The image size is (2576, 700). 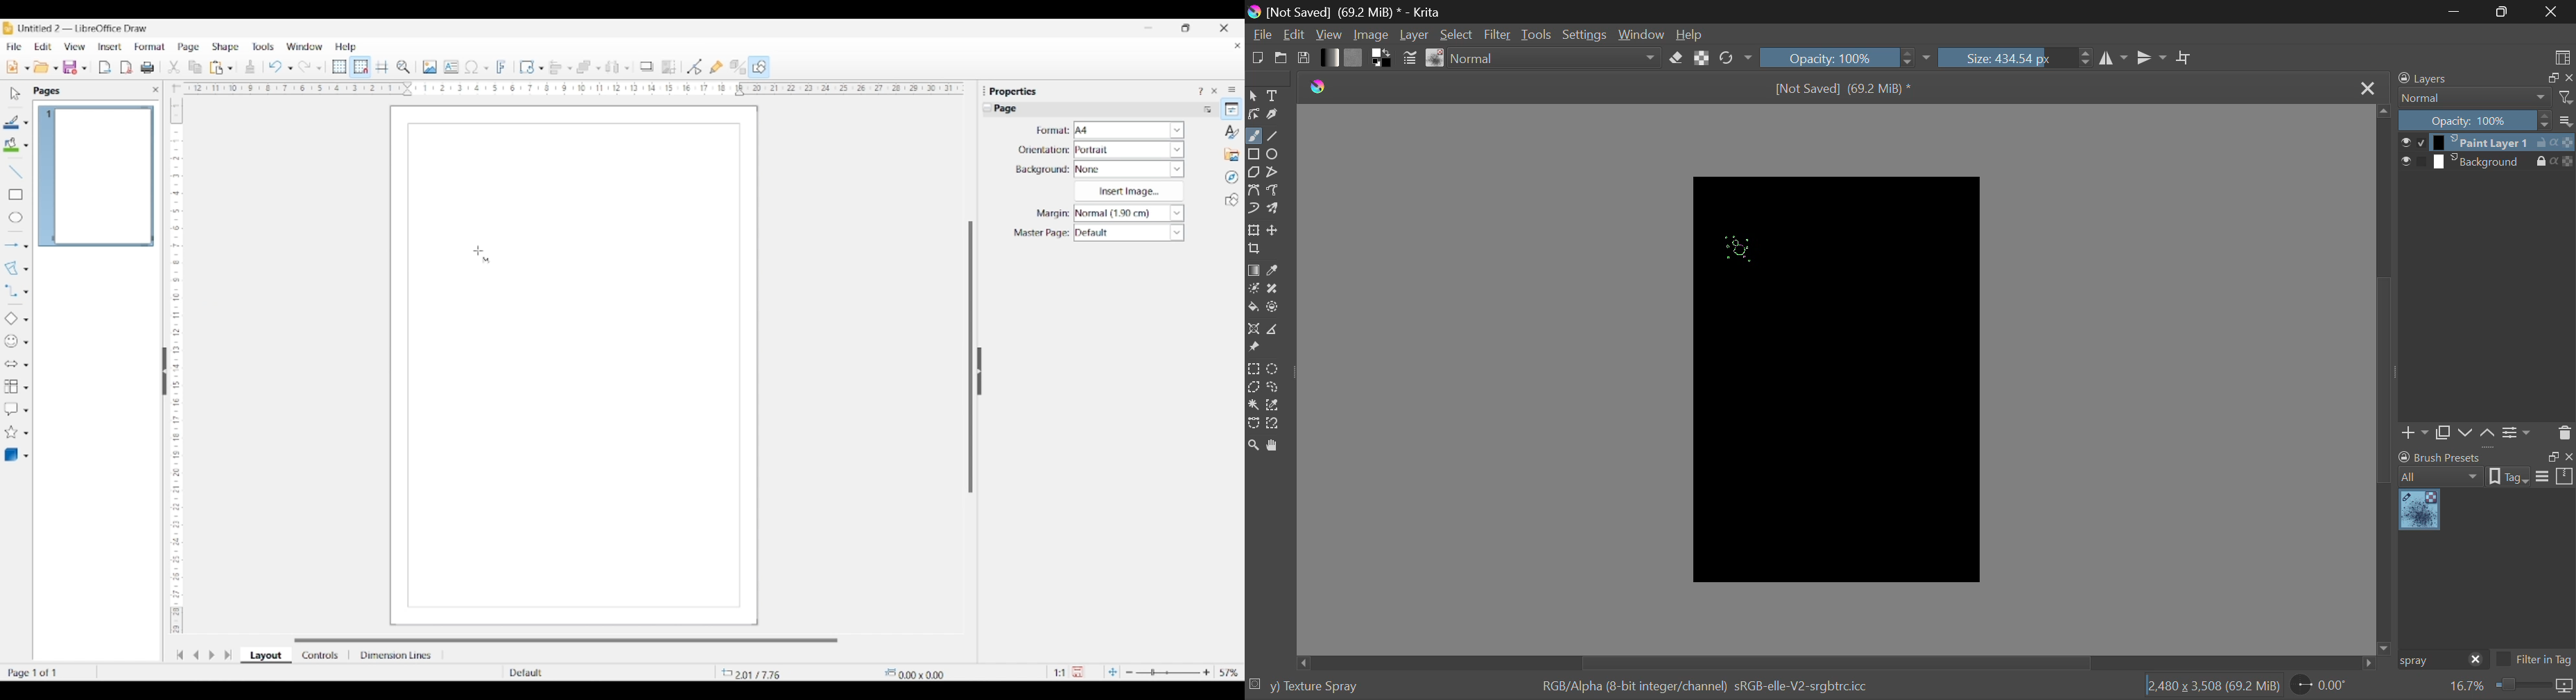 What do you see at coordinates (1737, 58) in the screenshot?
I see `Rotate` at bounding box center [1737, 58].